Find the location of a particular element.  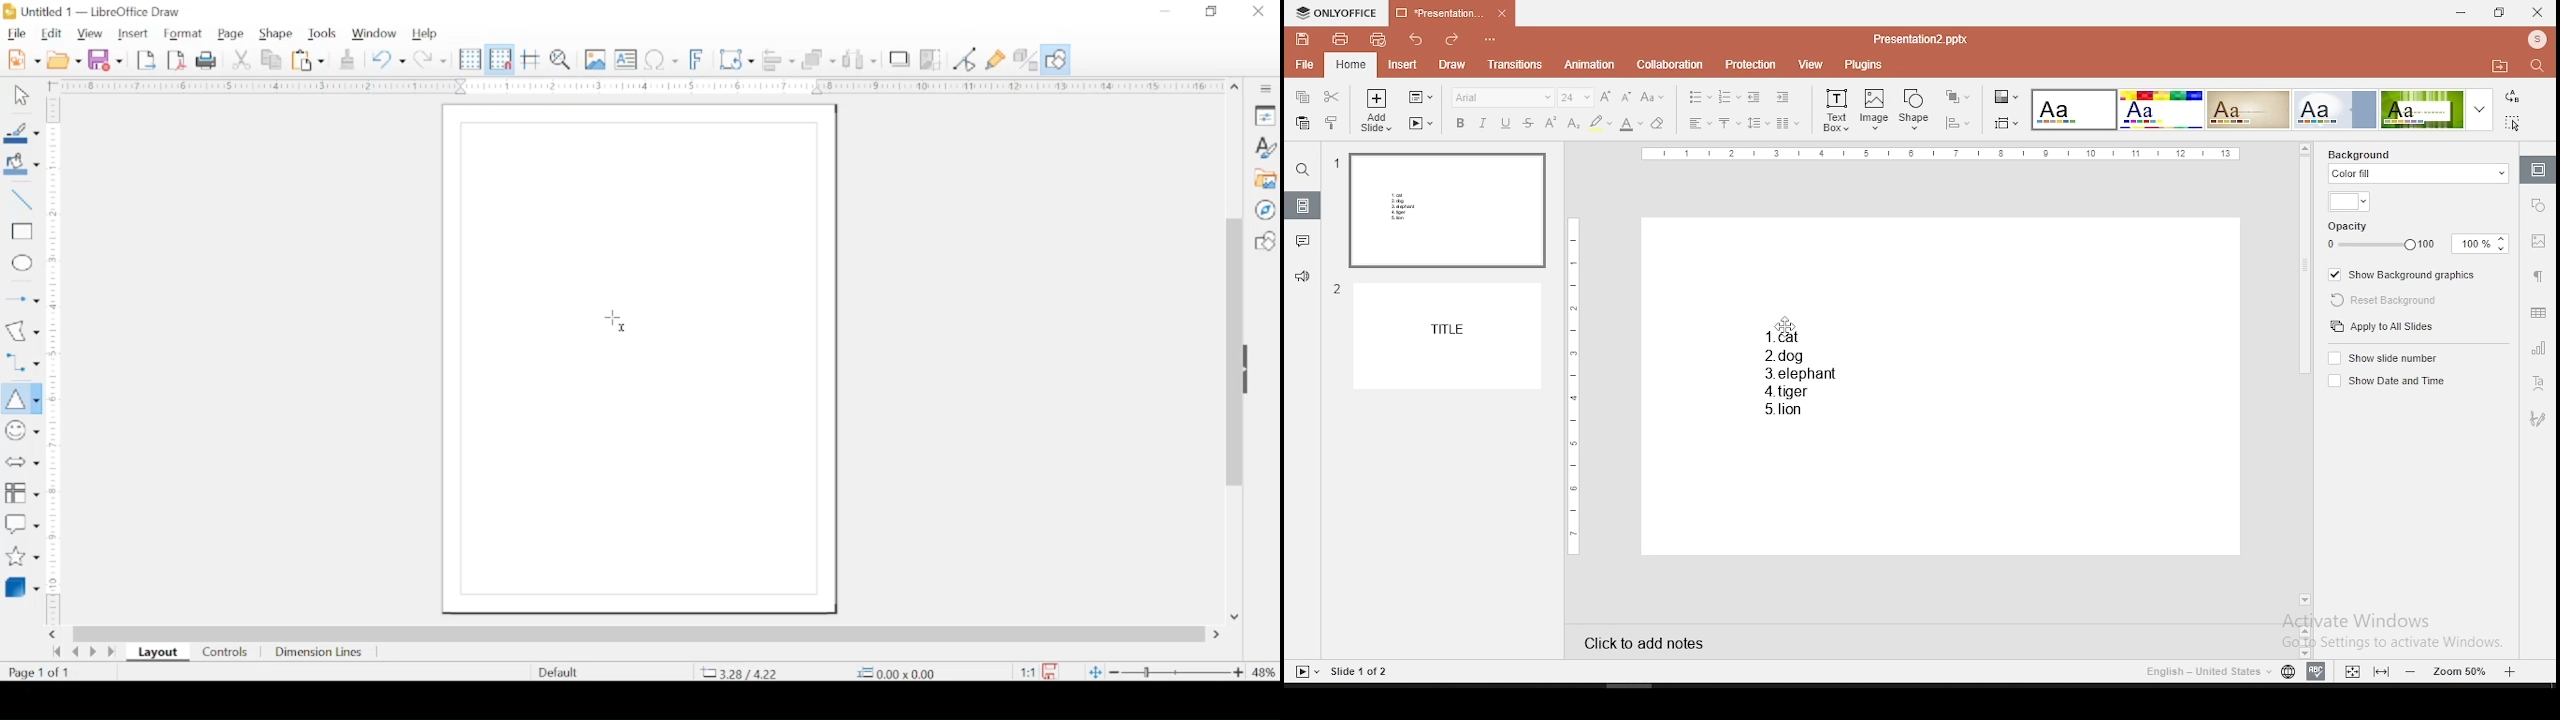

navigator is located at coordinates (1265, 210).